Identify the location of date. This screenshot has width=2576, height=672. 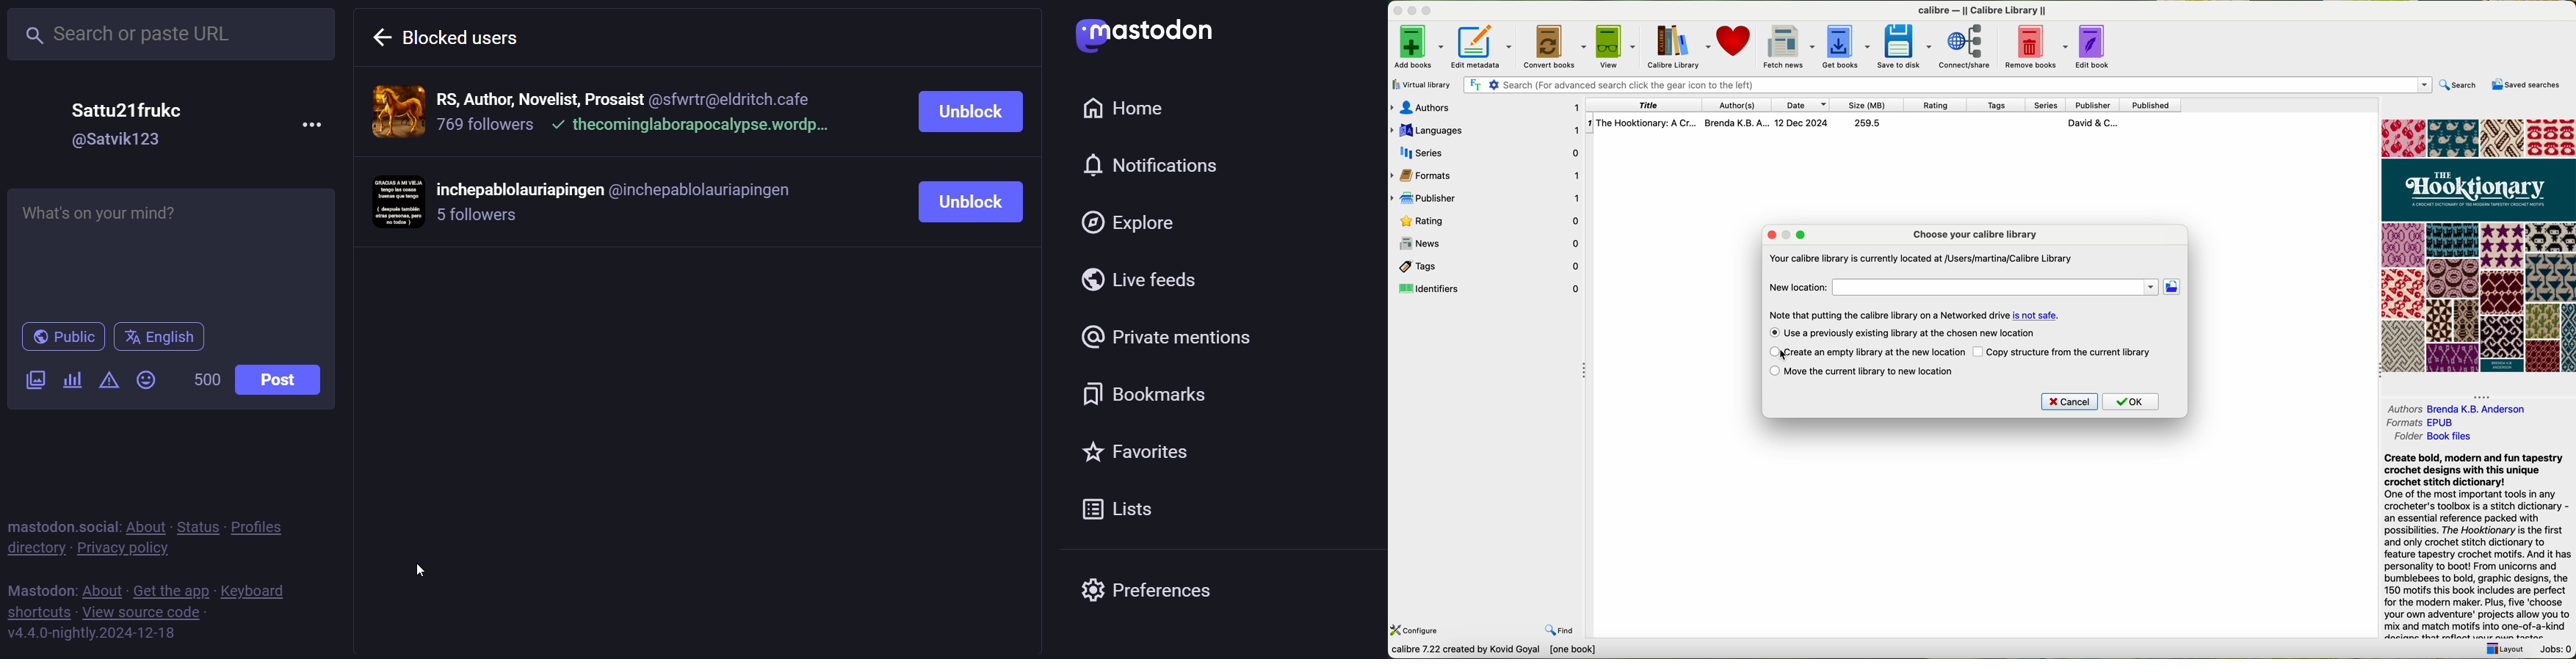
(1805, 104).